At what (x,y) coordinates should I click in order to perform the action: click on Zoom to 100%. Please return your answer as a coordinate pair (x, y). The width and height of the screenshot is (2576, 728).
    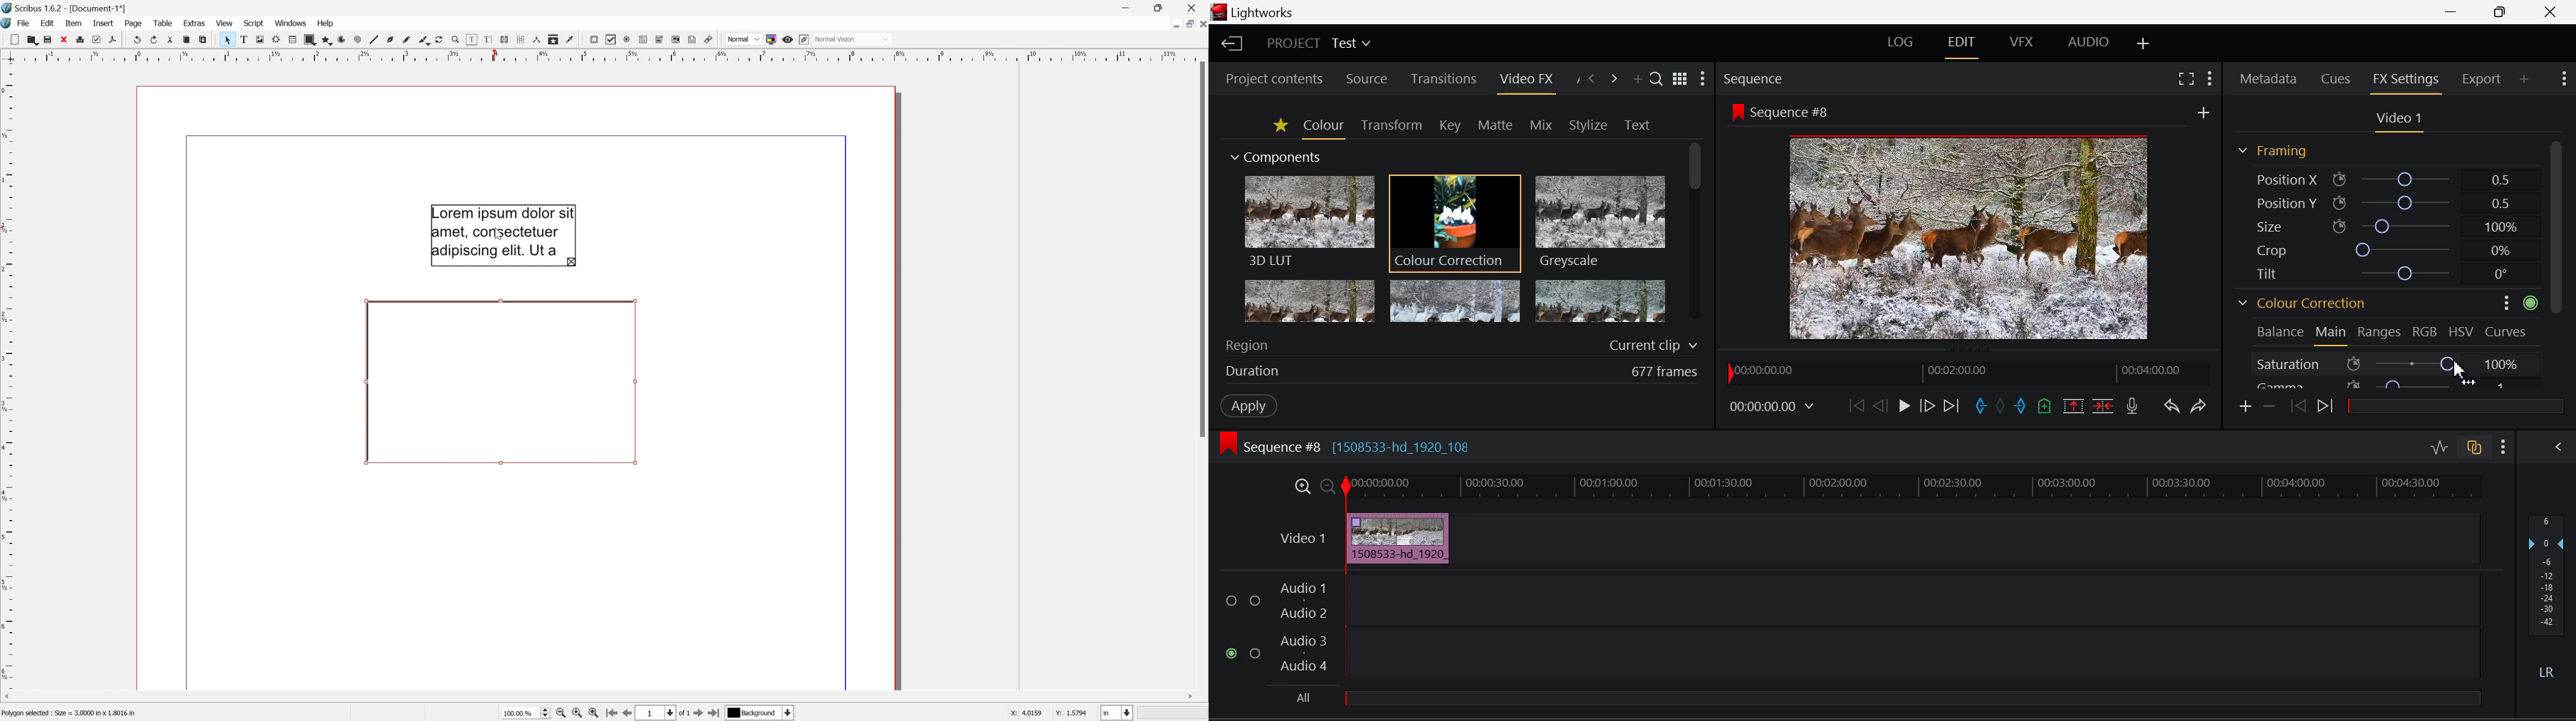
    Looking at the image, I should click on (580, 714).